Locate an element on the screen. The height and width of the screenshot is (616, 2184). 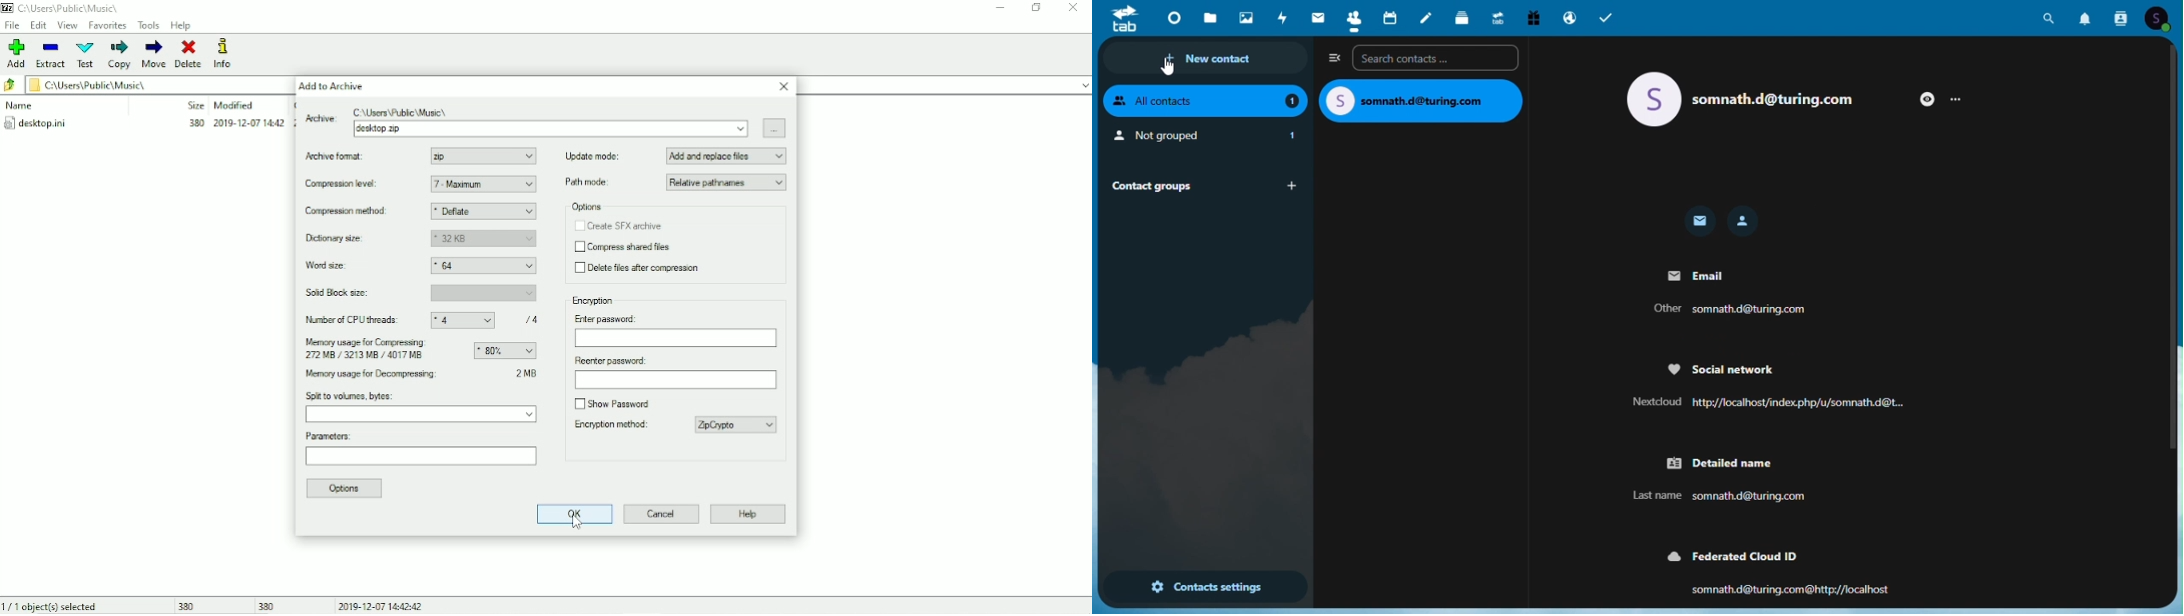
Photo is located at coordinates (1246, 18).